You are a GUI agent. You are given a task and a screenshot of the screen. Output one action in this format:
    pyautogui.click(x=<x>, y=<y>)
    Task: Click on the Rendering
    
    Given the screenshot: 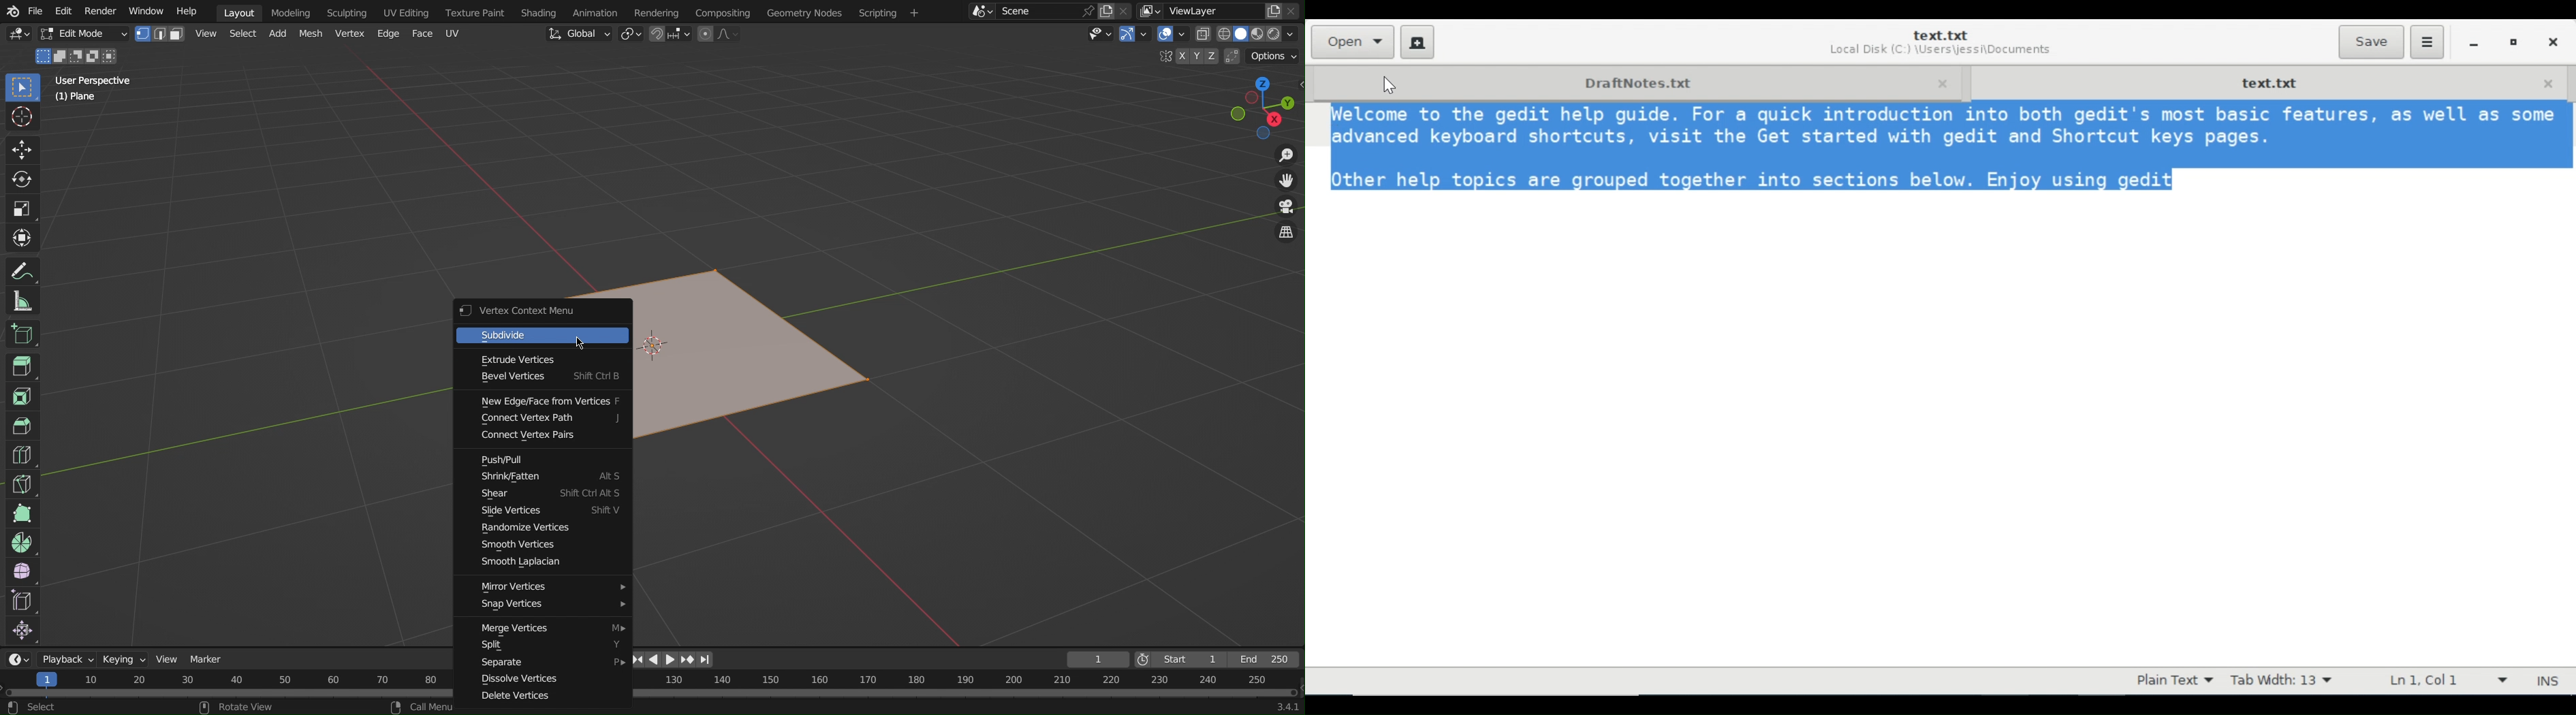 What is the action you would take?
    pyautogui.click(x=662, y=12)
    